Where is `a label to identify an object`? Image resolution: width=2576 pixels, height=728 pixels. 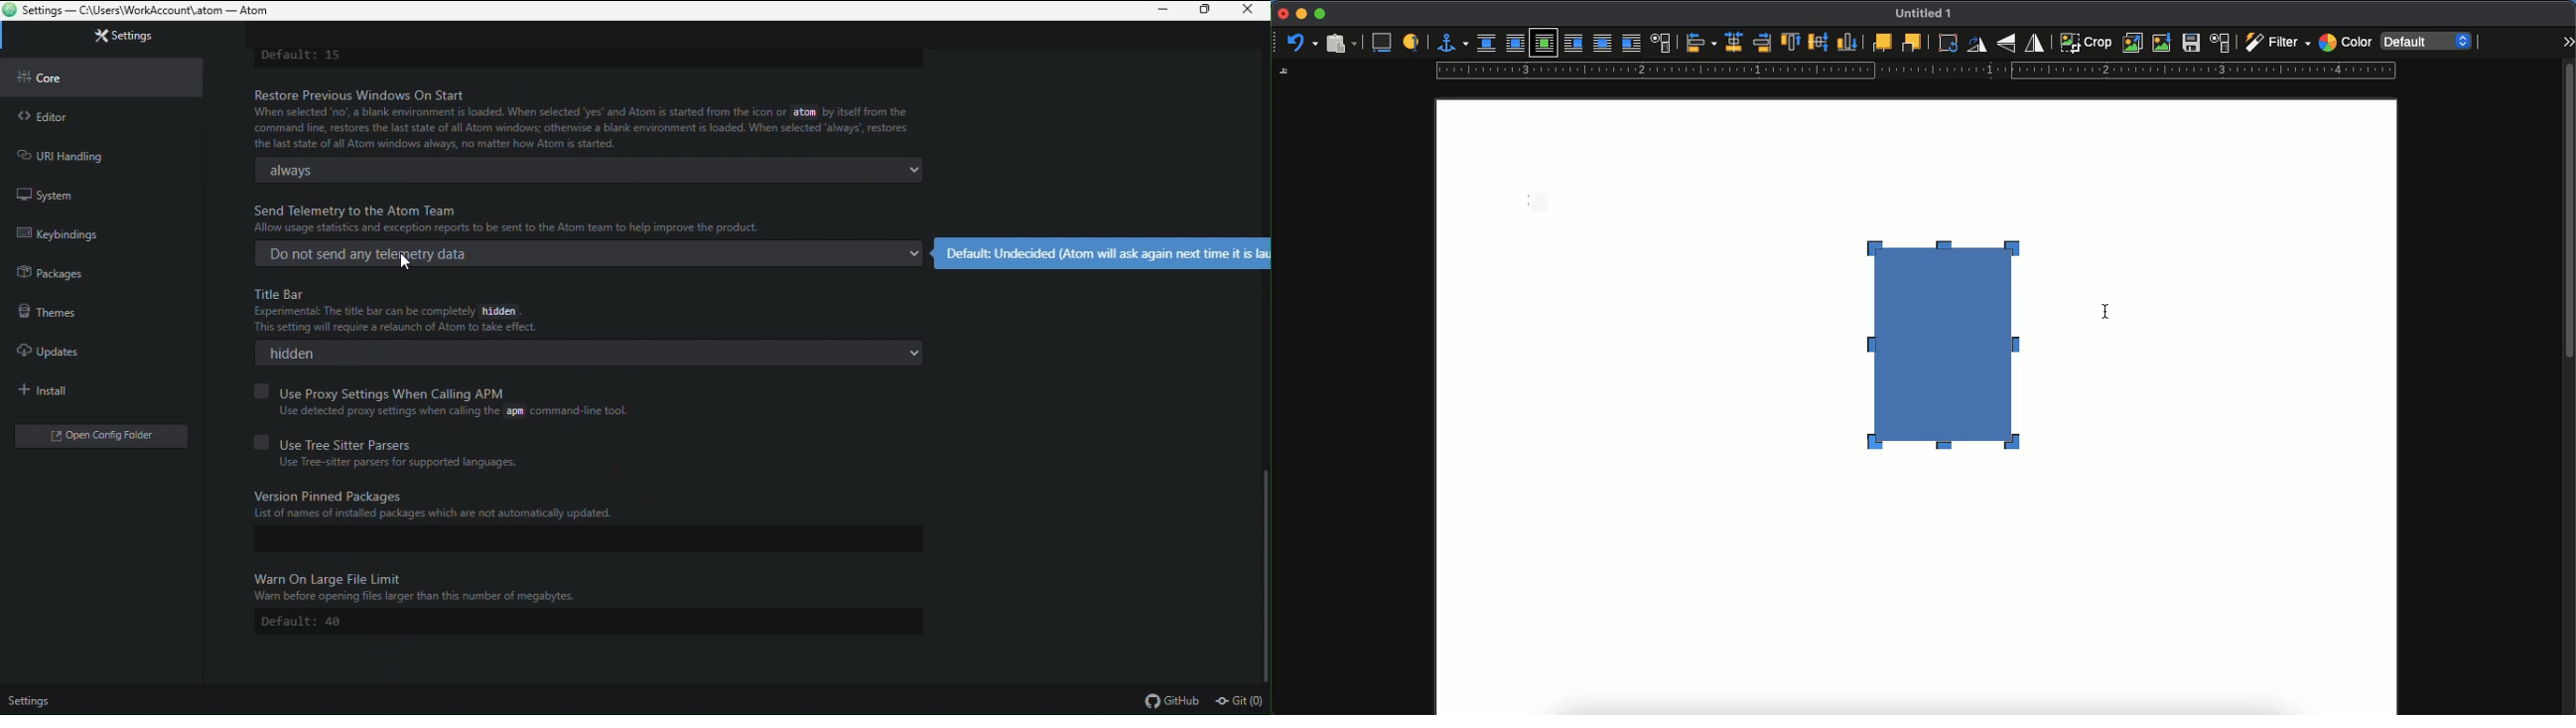 a label to identify an object is located at coordinates (1413, 41).